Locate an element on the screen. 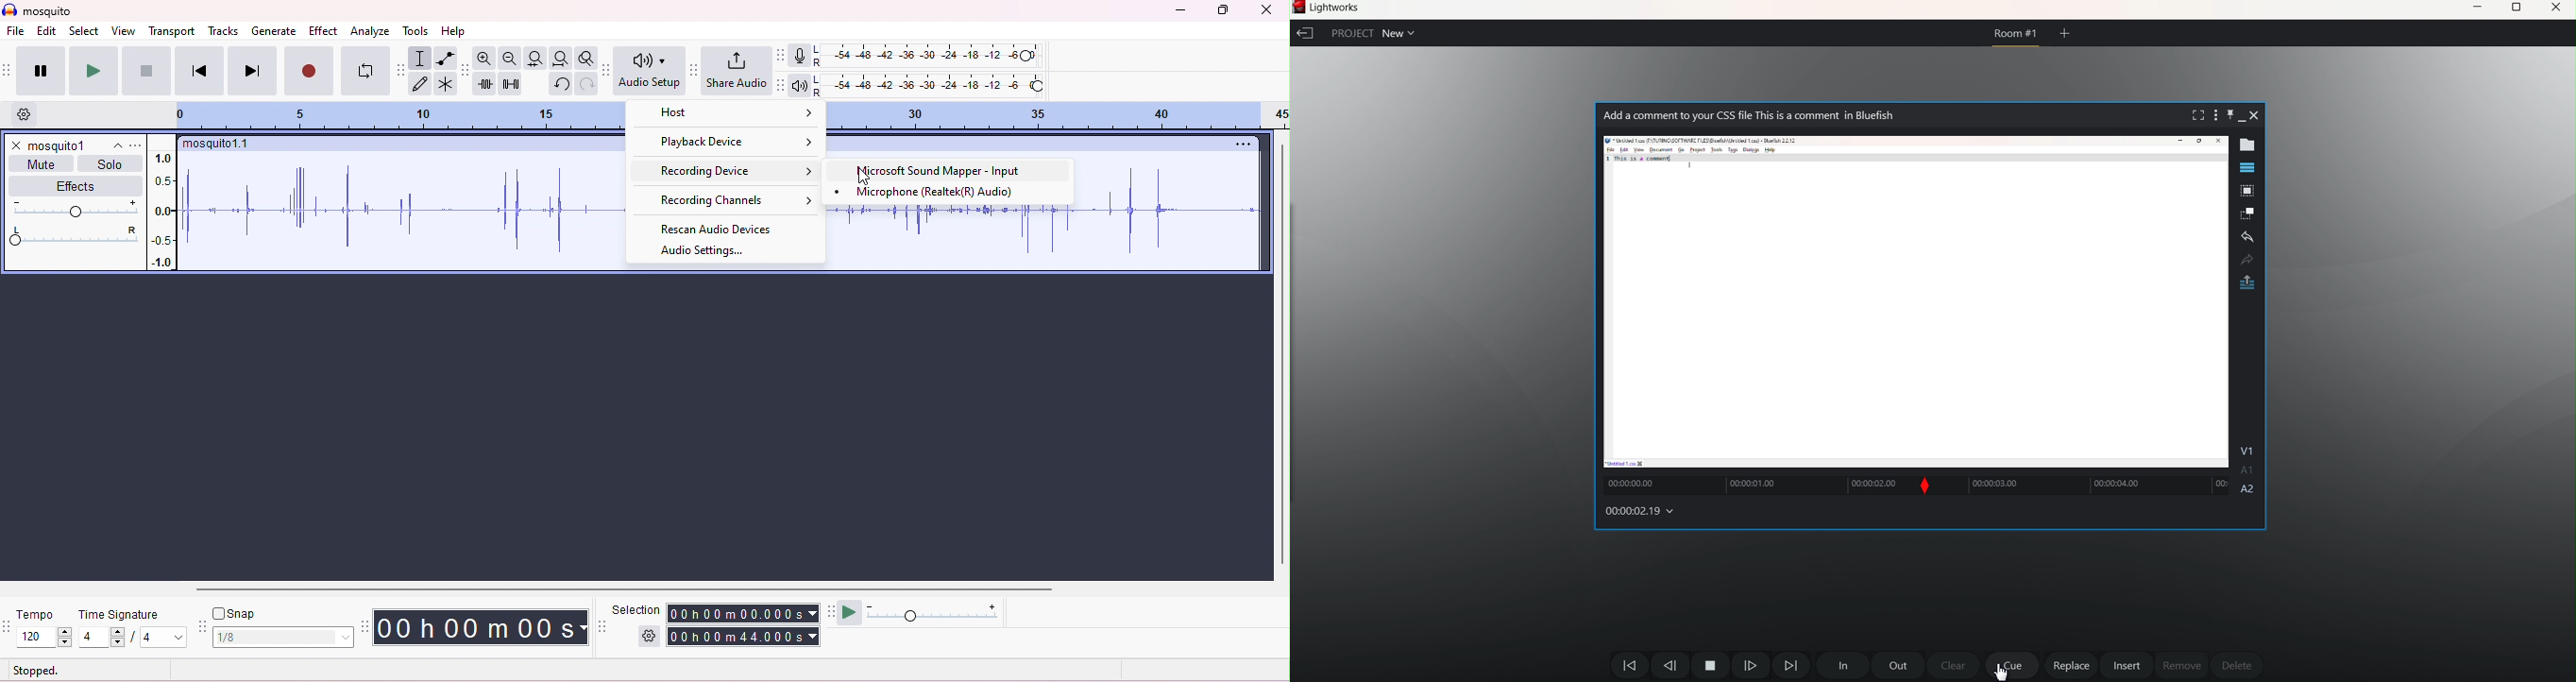  pin clip is located at coordinates (2229, 114).